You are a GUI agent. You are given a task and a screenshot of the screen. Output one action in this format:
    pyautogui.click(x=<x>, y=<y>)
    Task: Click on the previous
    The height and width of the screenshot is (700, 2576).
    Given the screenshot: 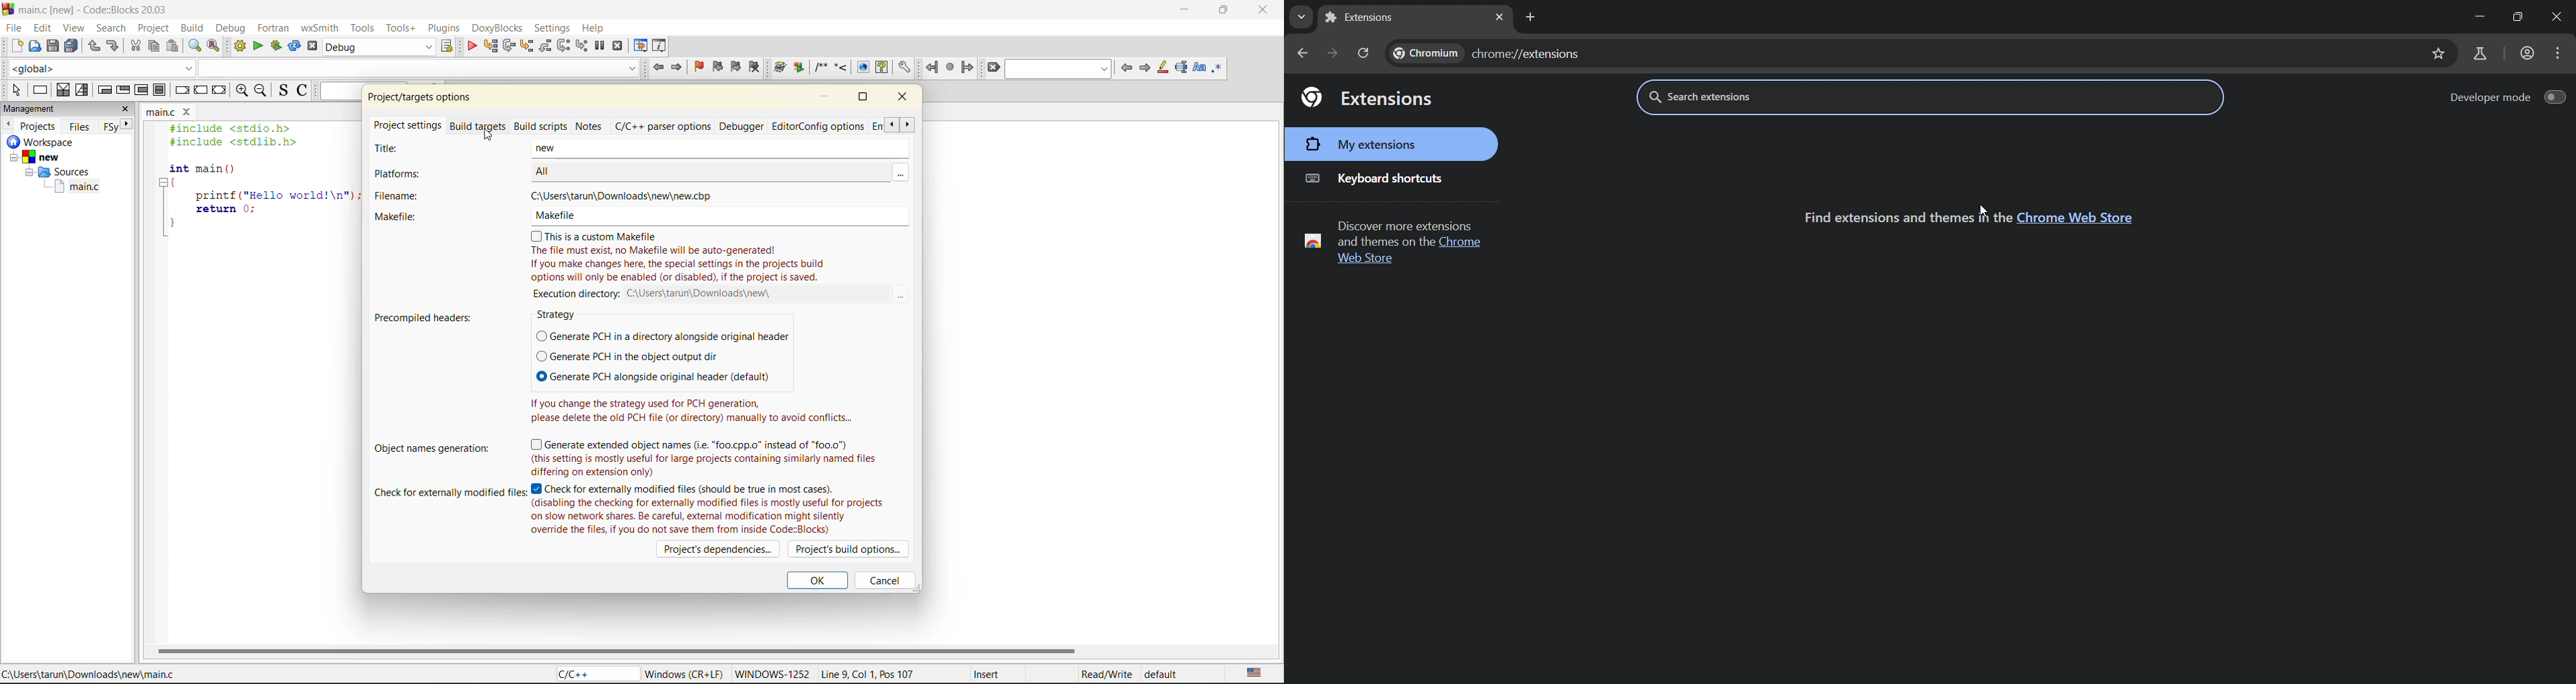 What is the action you would take?
    pyautogui.click(x=8, y=124)
    